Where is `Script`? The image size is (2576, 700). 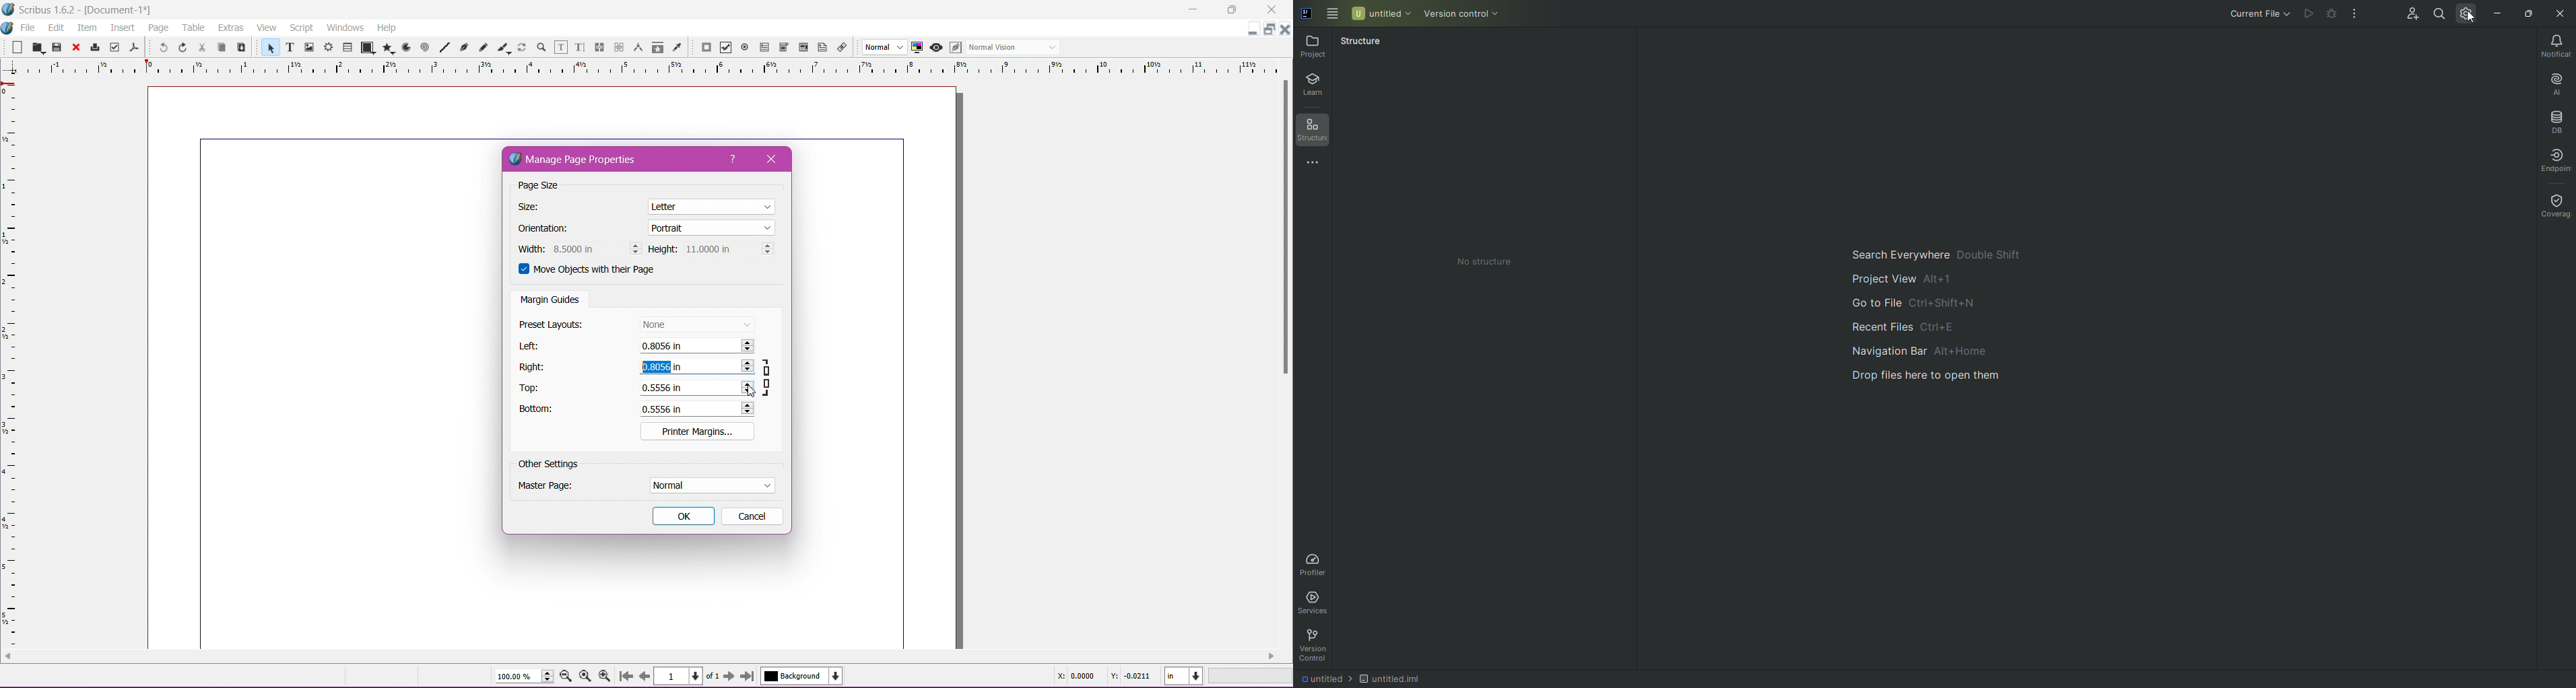 Script is located at coordinates (301, 28).